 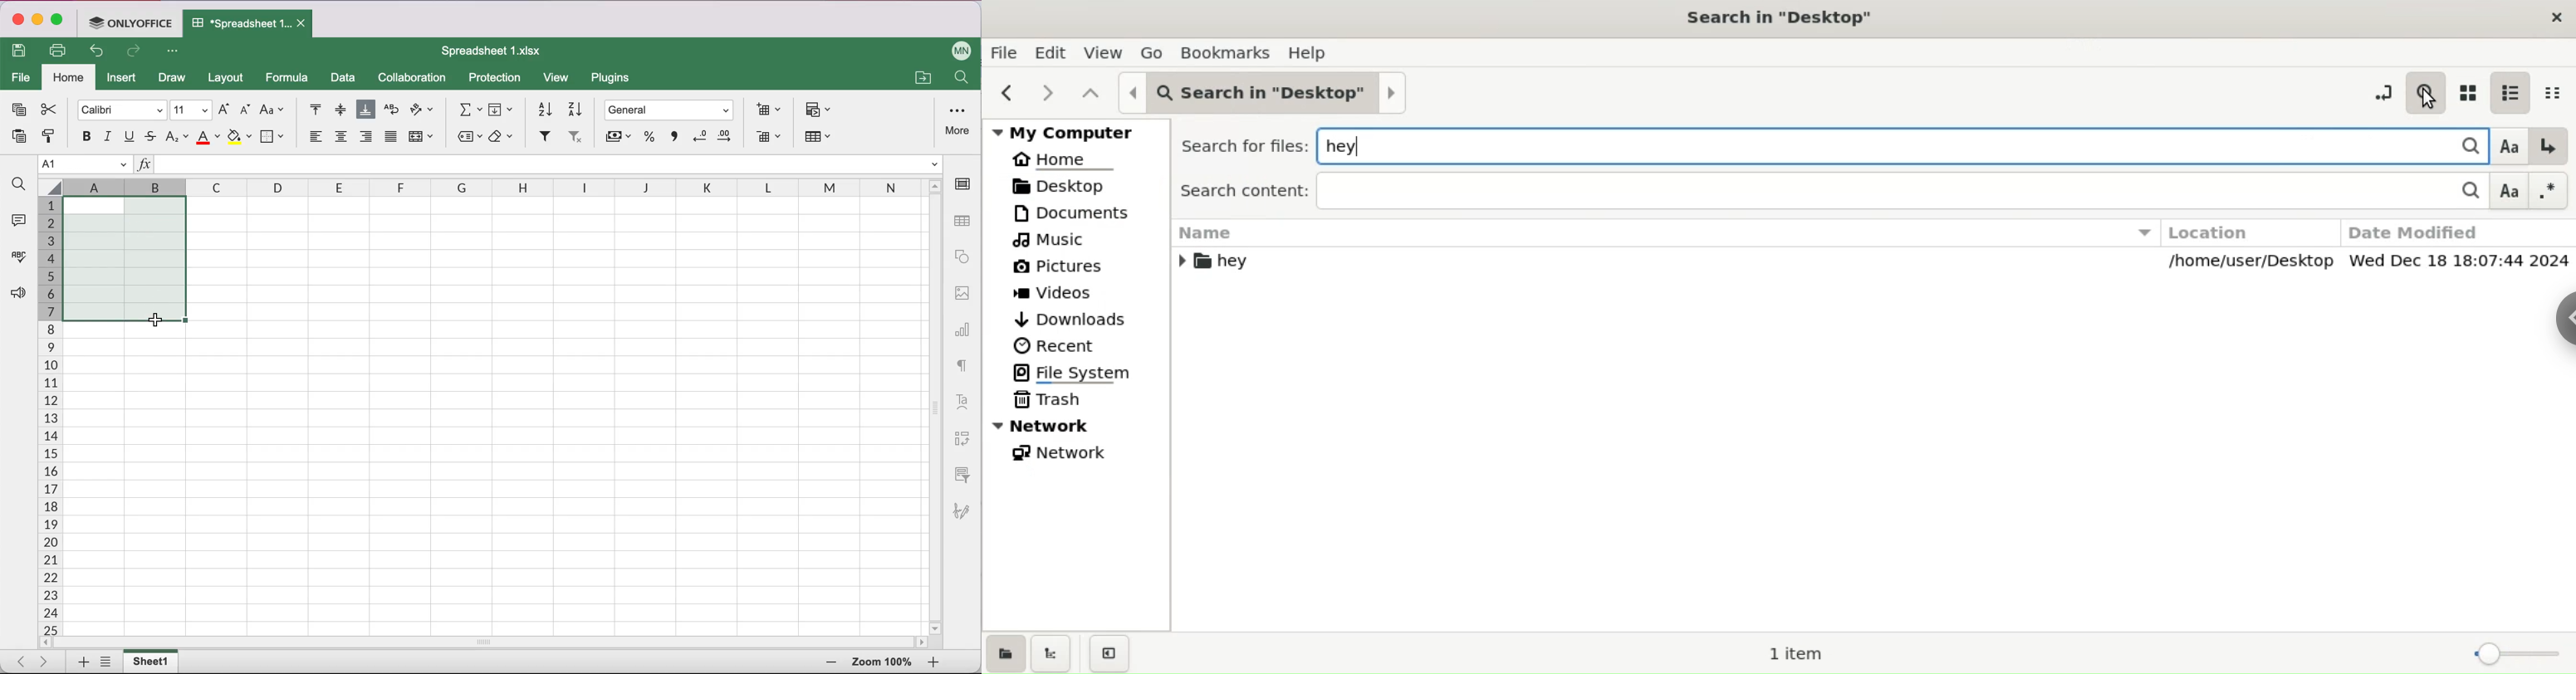 What do you see at coordinates (303, 24) in the screenshot?
I see `Close` at bounding box center [303, 24].